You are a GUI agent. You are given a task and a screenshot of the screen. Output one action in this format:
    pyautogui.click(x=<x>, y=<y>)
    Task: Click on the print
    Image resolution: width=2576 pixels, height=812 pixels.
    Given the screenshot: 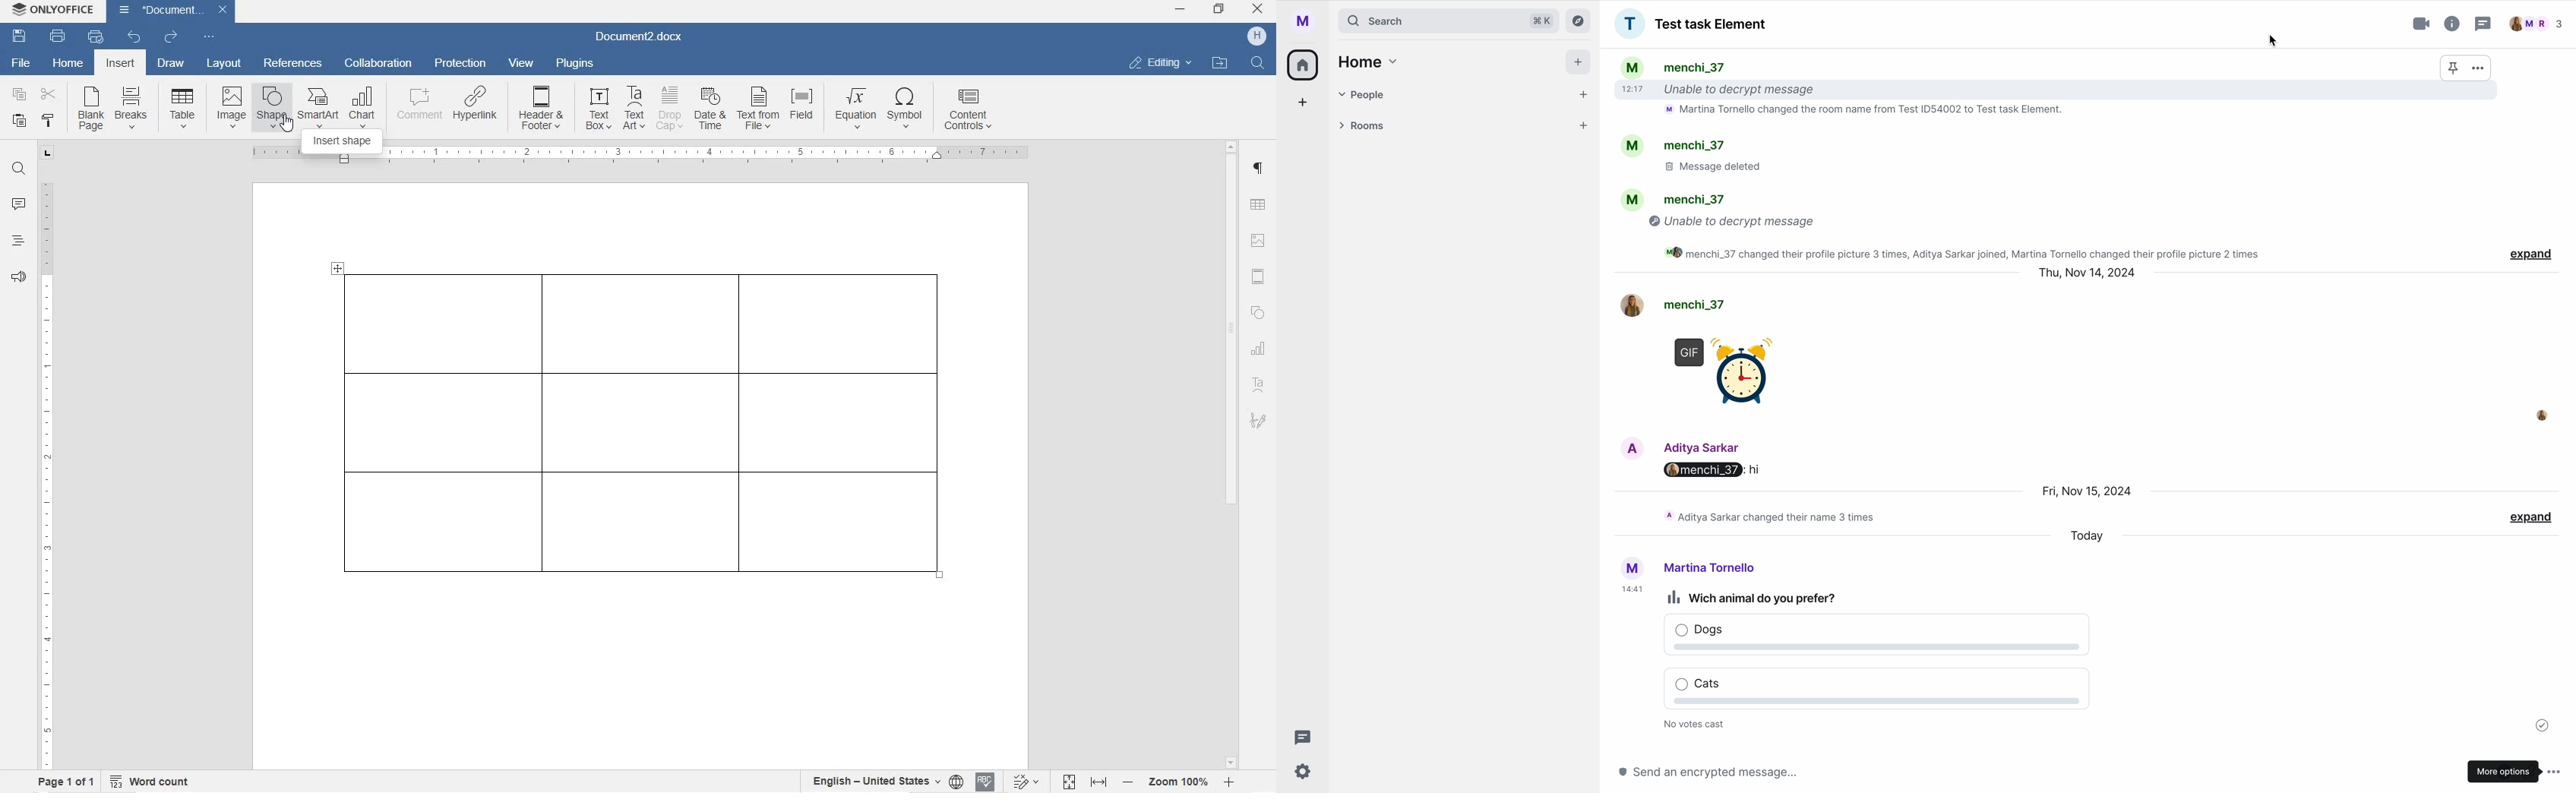 What is the action you would take?
    pyautogui.click(x=58, y=36)
    